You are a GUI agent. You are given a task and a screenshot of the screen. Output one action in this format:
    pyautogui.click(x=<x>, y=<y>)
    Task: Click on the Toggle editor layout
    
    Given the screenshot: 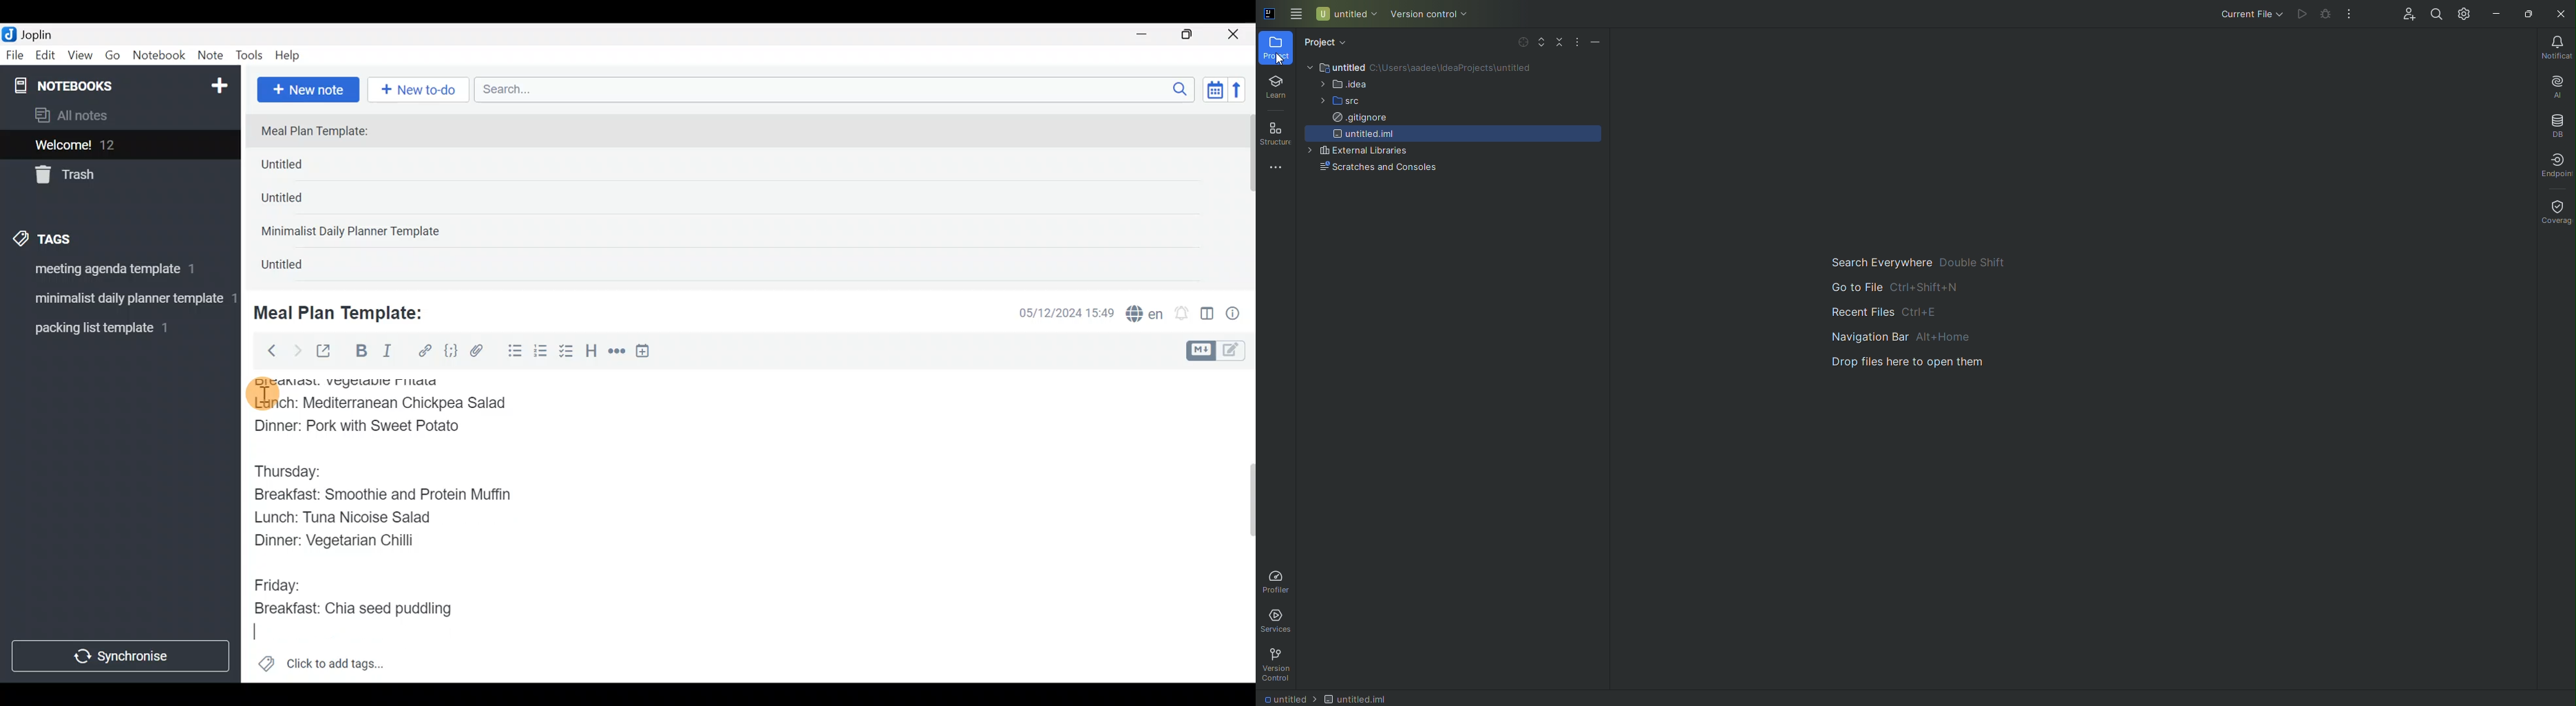 What is the action you would take?
    pyautogui.click(x=1208, y=315)
    